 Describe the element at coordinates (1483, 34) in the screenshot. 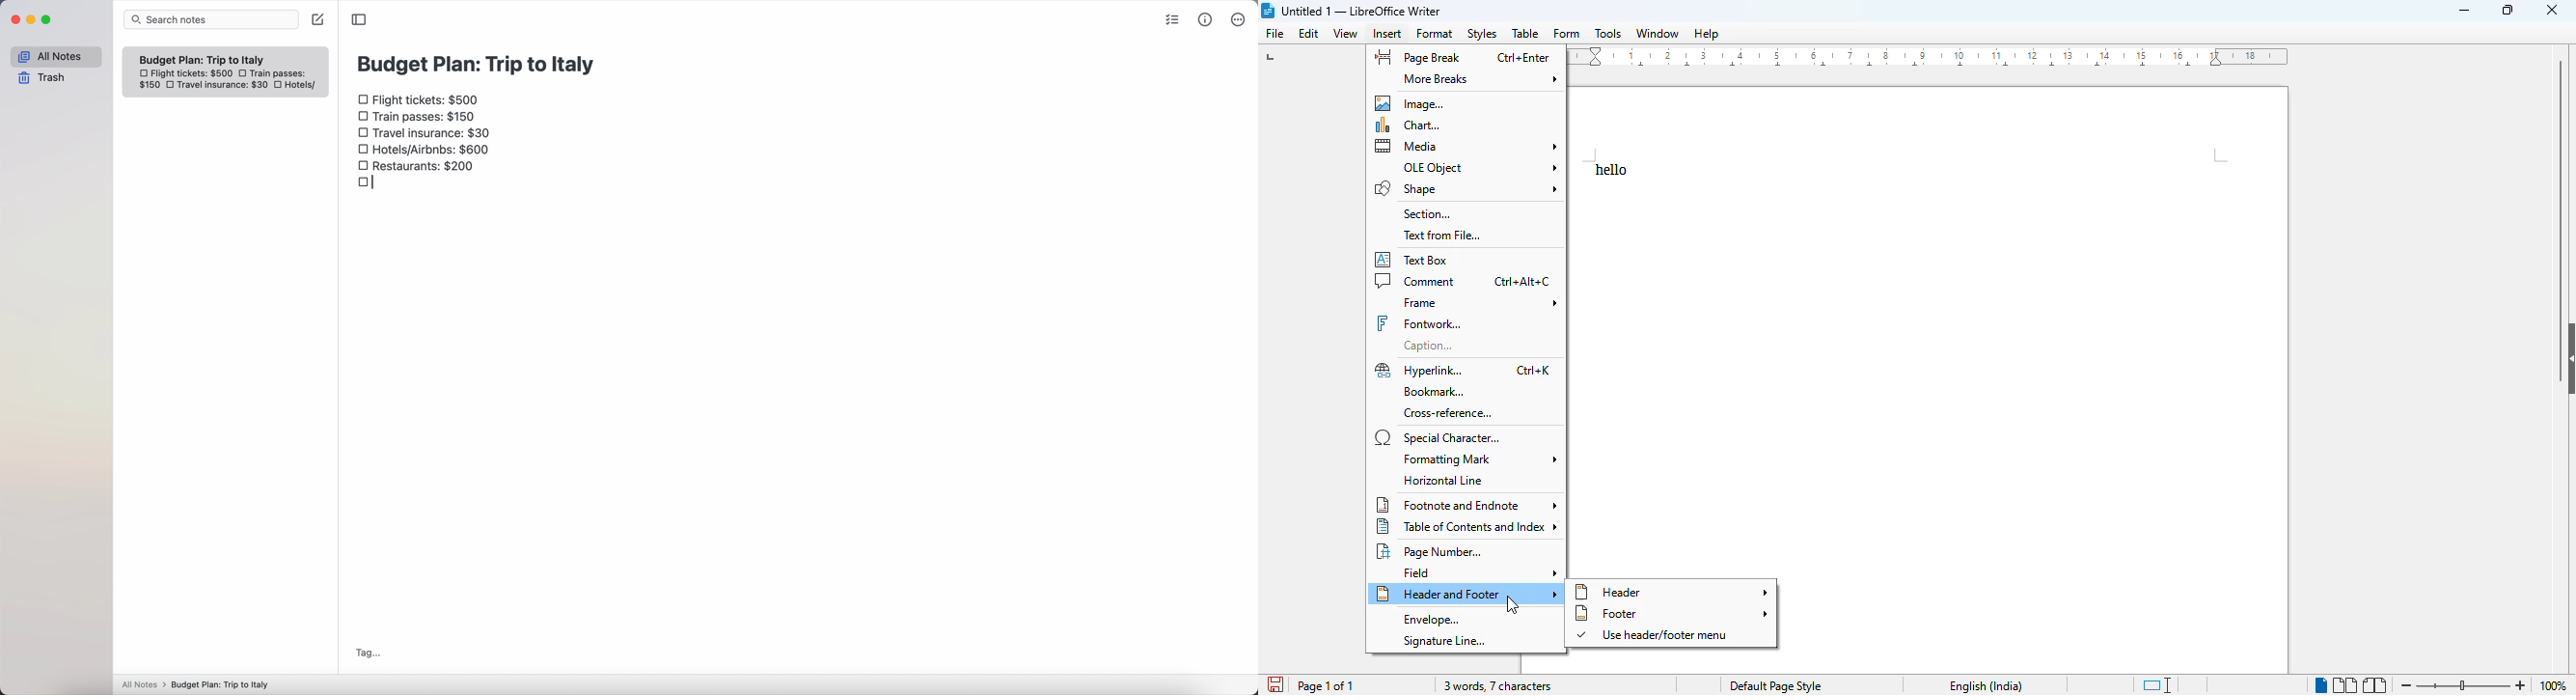

I see `styles` at that location.